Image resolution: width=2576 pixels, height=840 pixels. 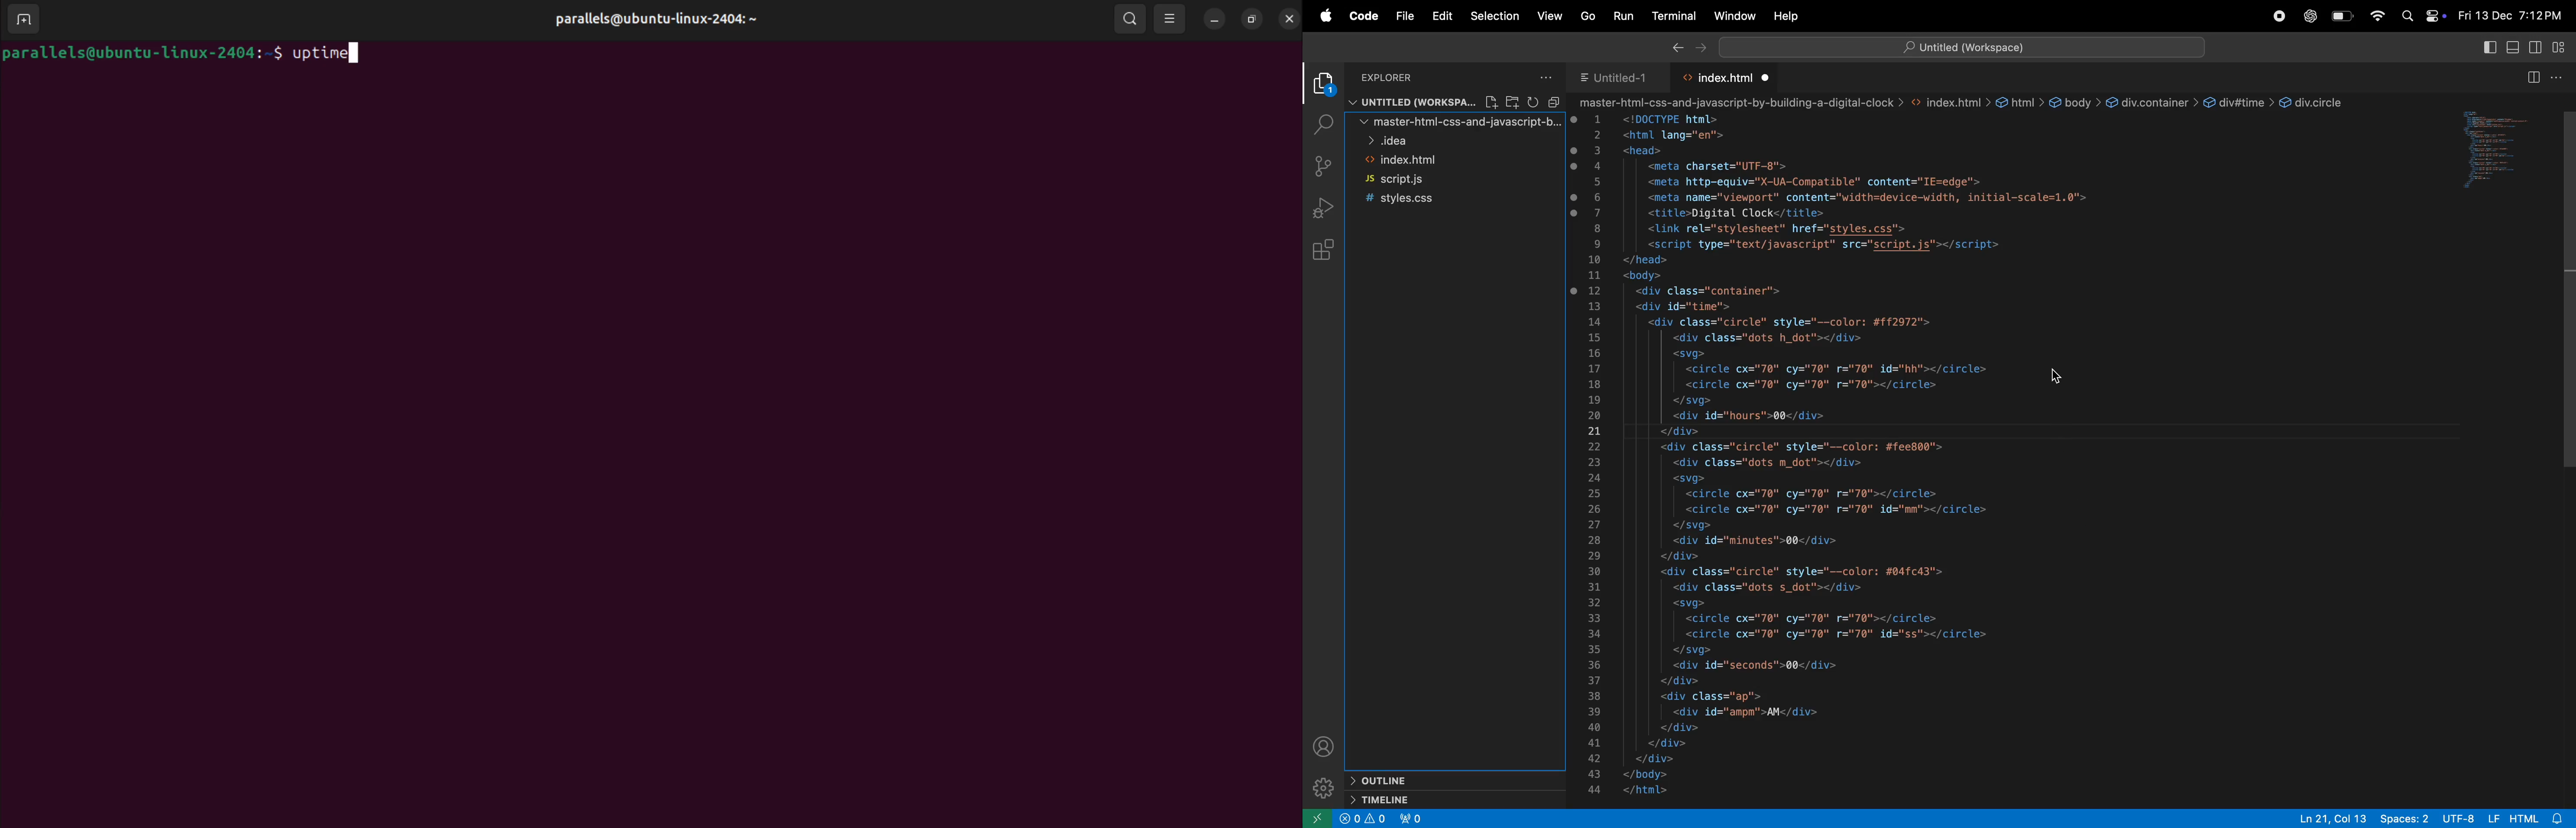 I want to click on minimize, so click(x=1213, y=20).